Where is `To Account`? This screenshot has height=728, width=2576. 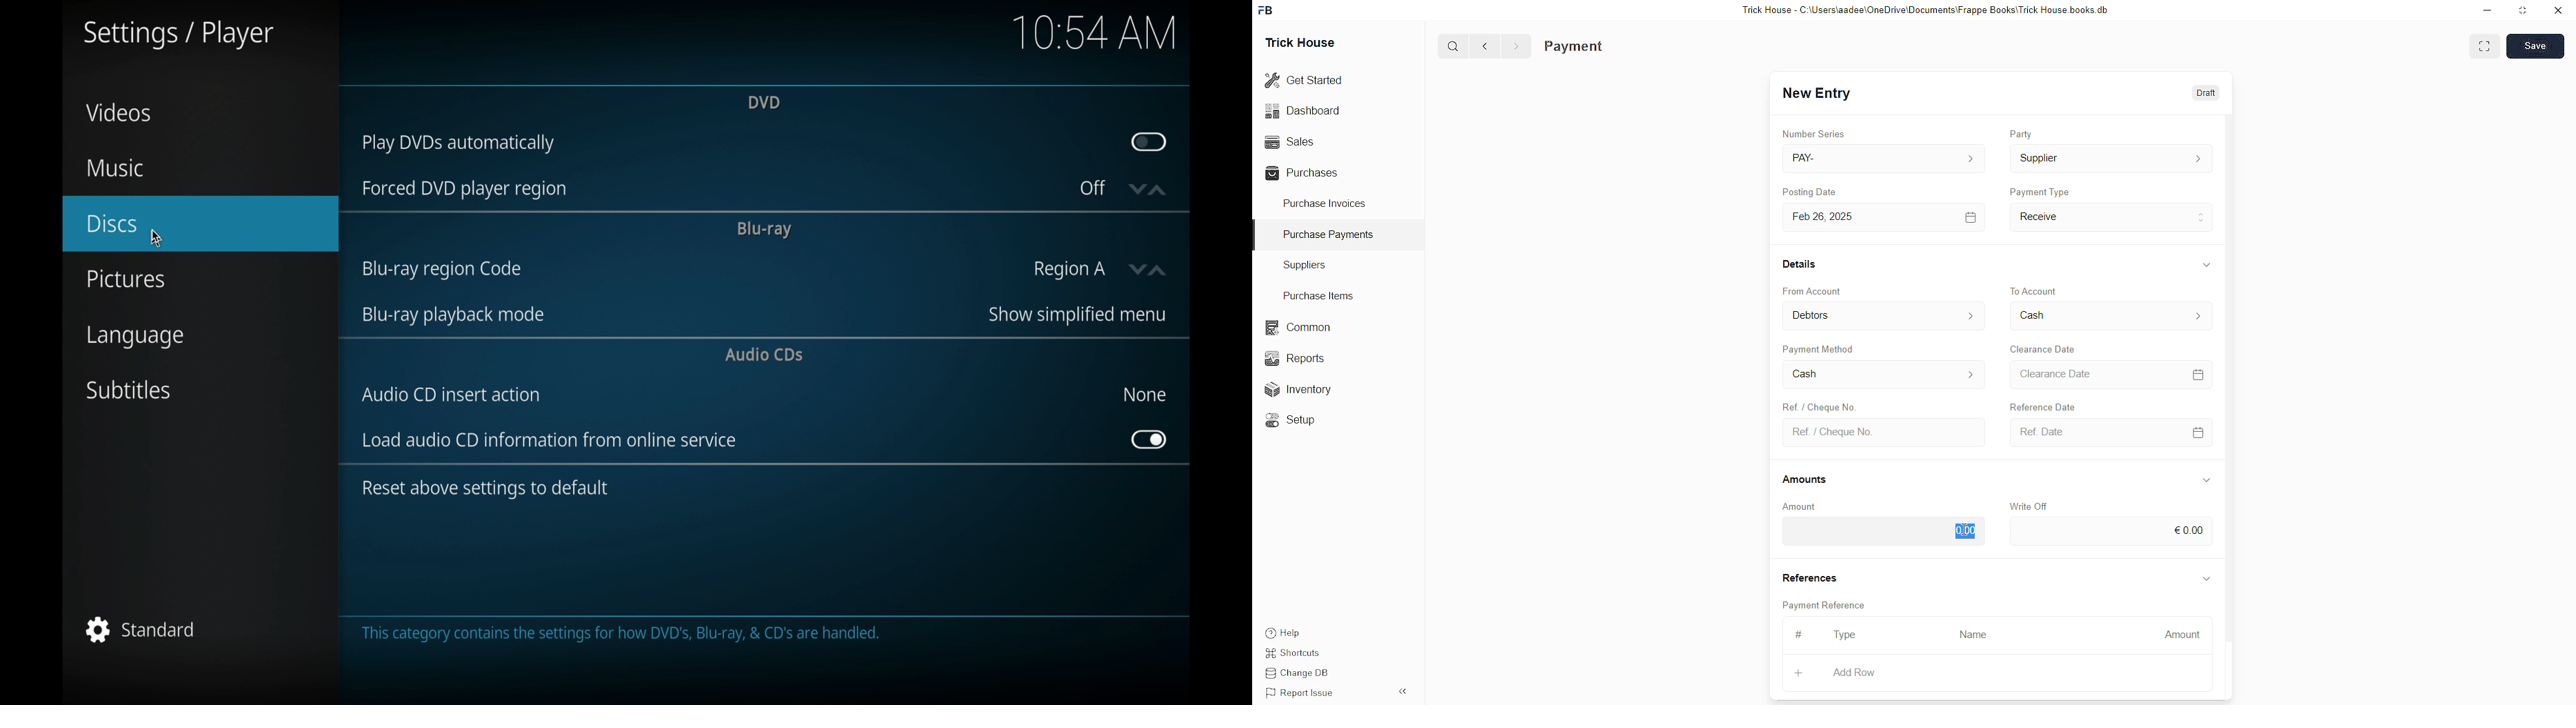 To Account is located at coordinates (2038, 286).